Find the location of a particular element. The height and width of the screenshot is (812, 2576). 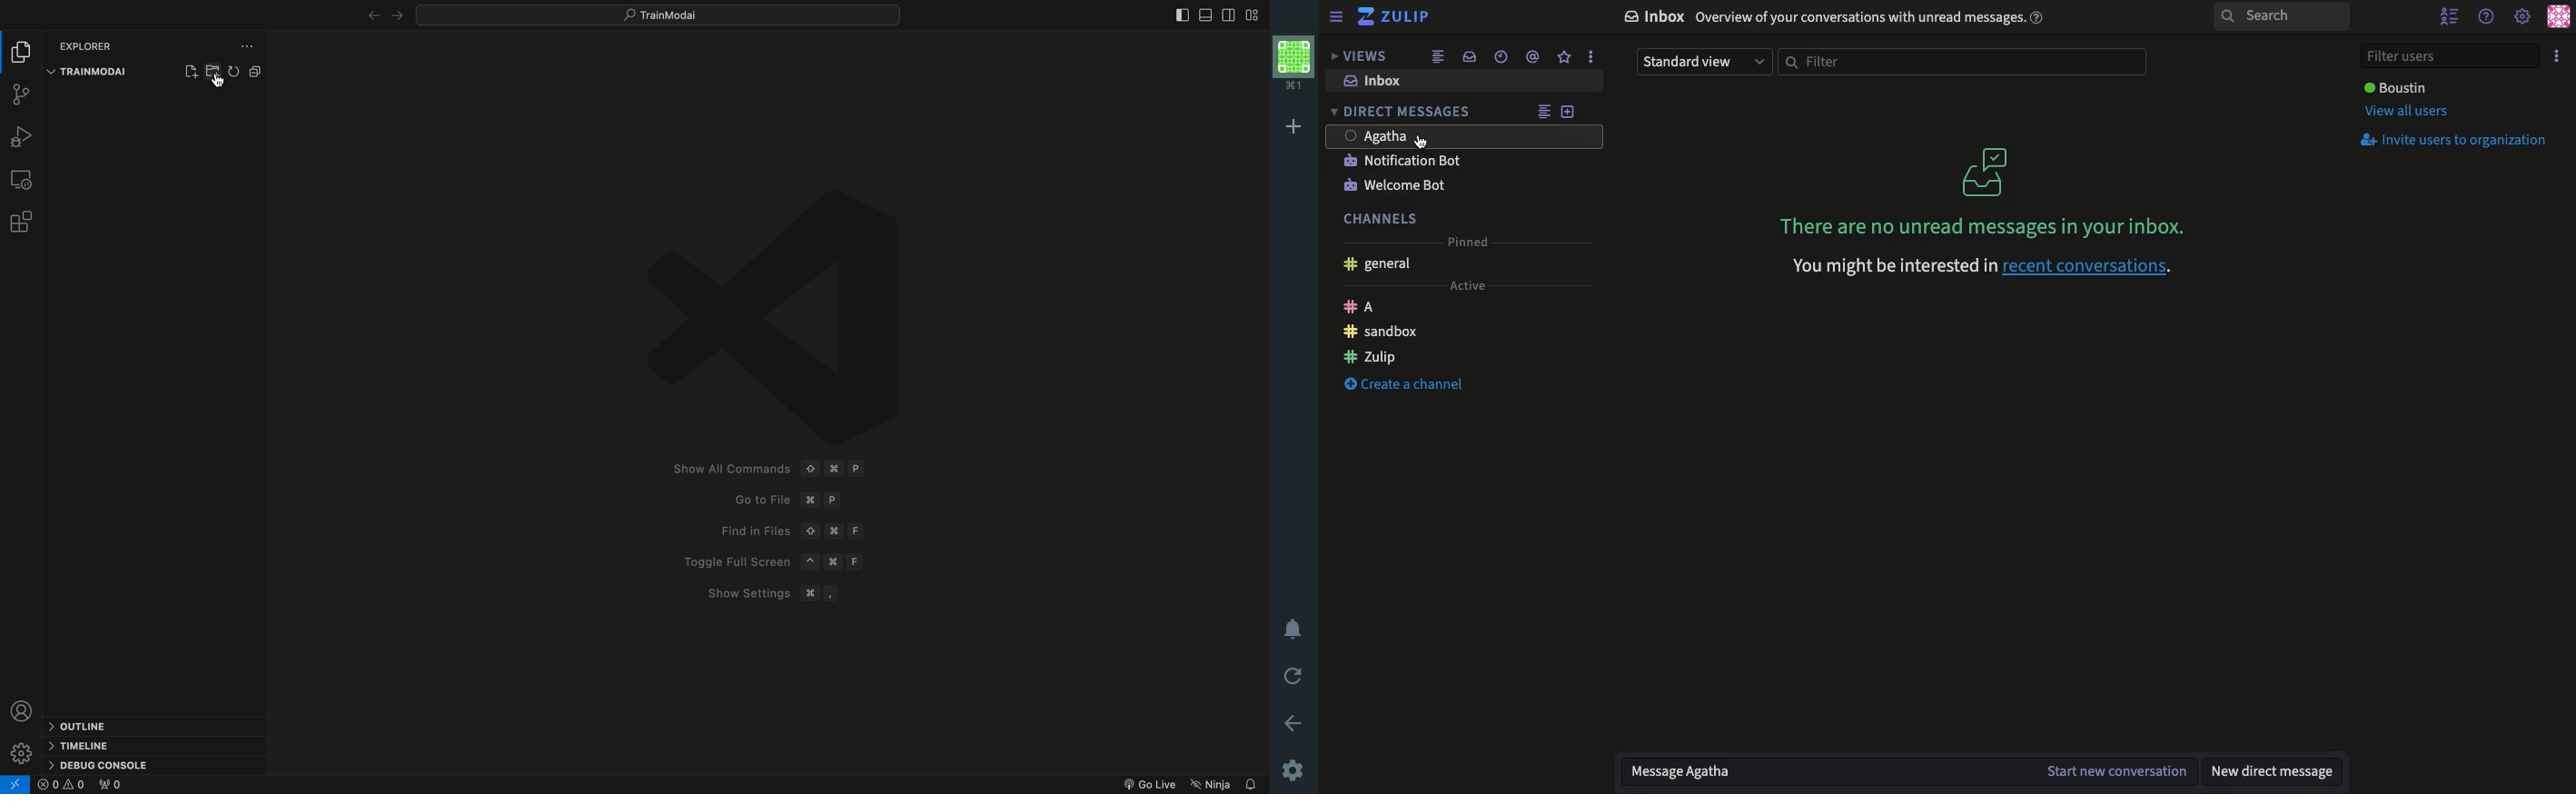

Standard view is located at coordinates (1700, 64).